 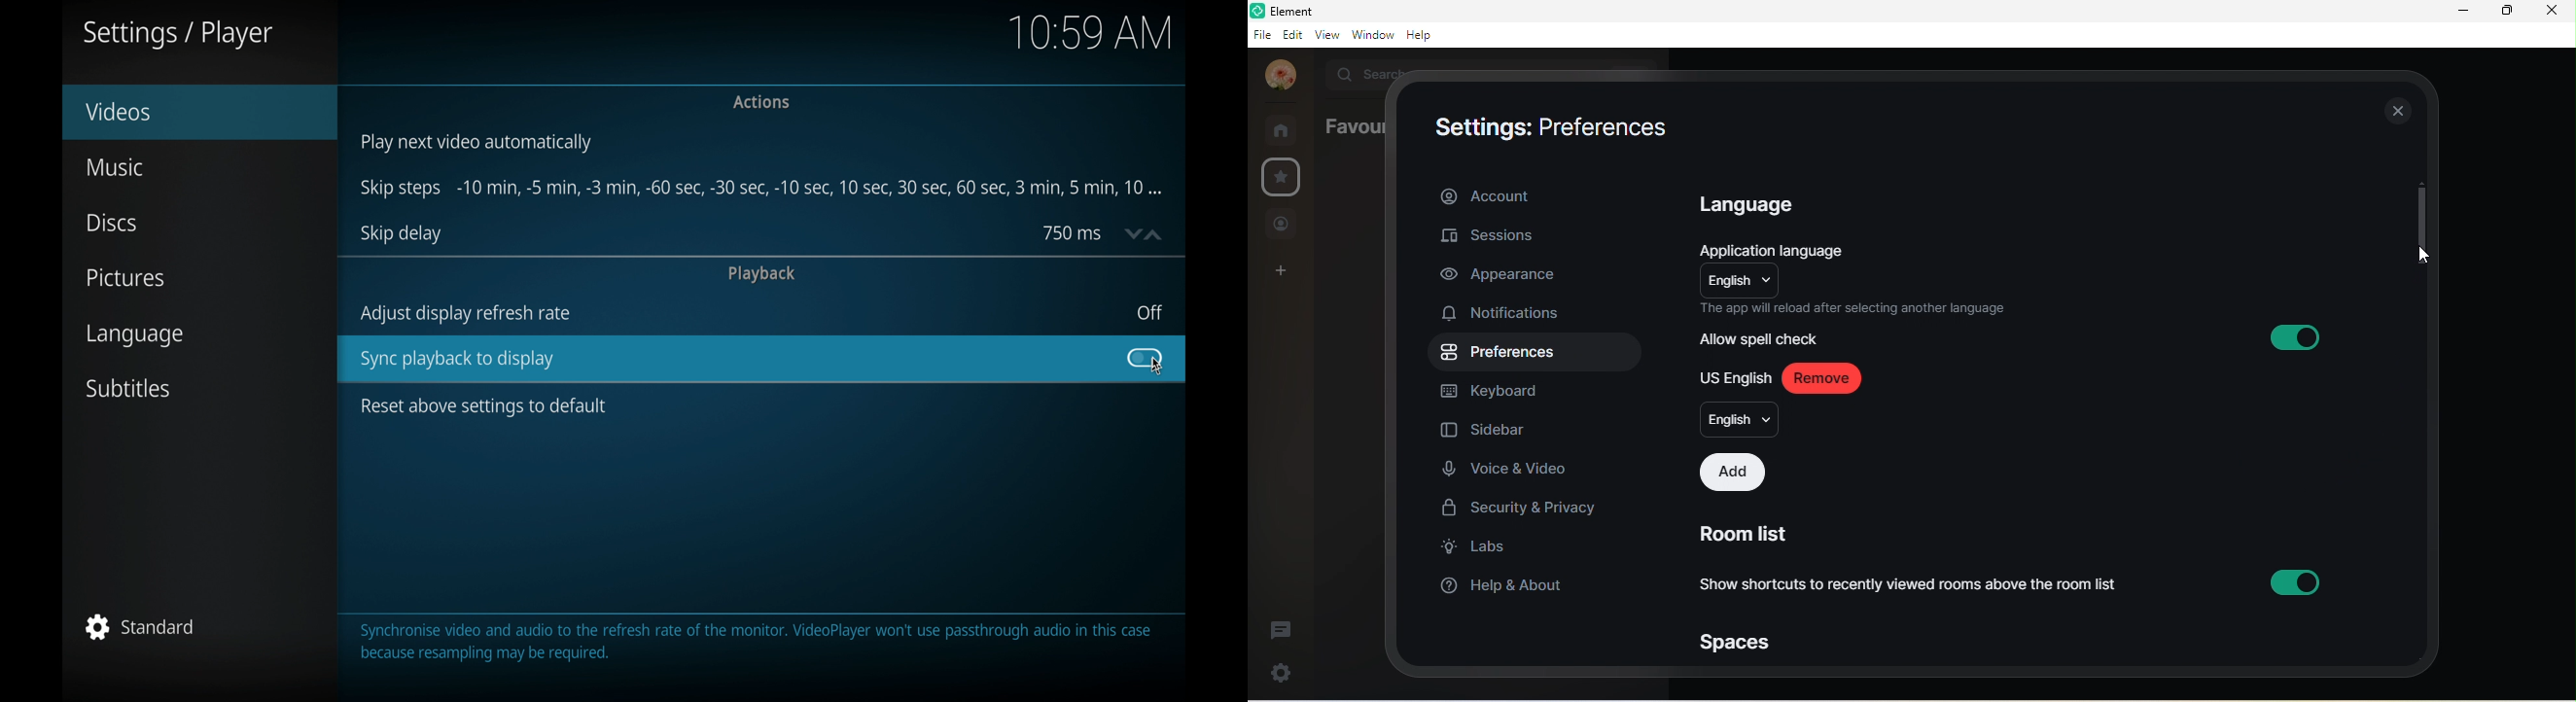 I want to click on cursor, so click(x=1159, y=366).